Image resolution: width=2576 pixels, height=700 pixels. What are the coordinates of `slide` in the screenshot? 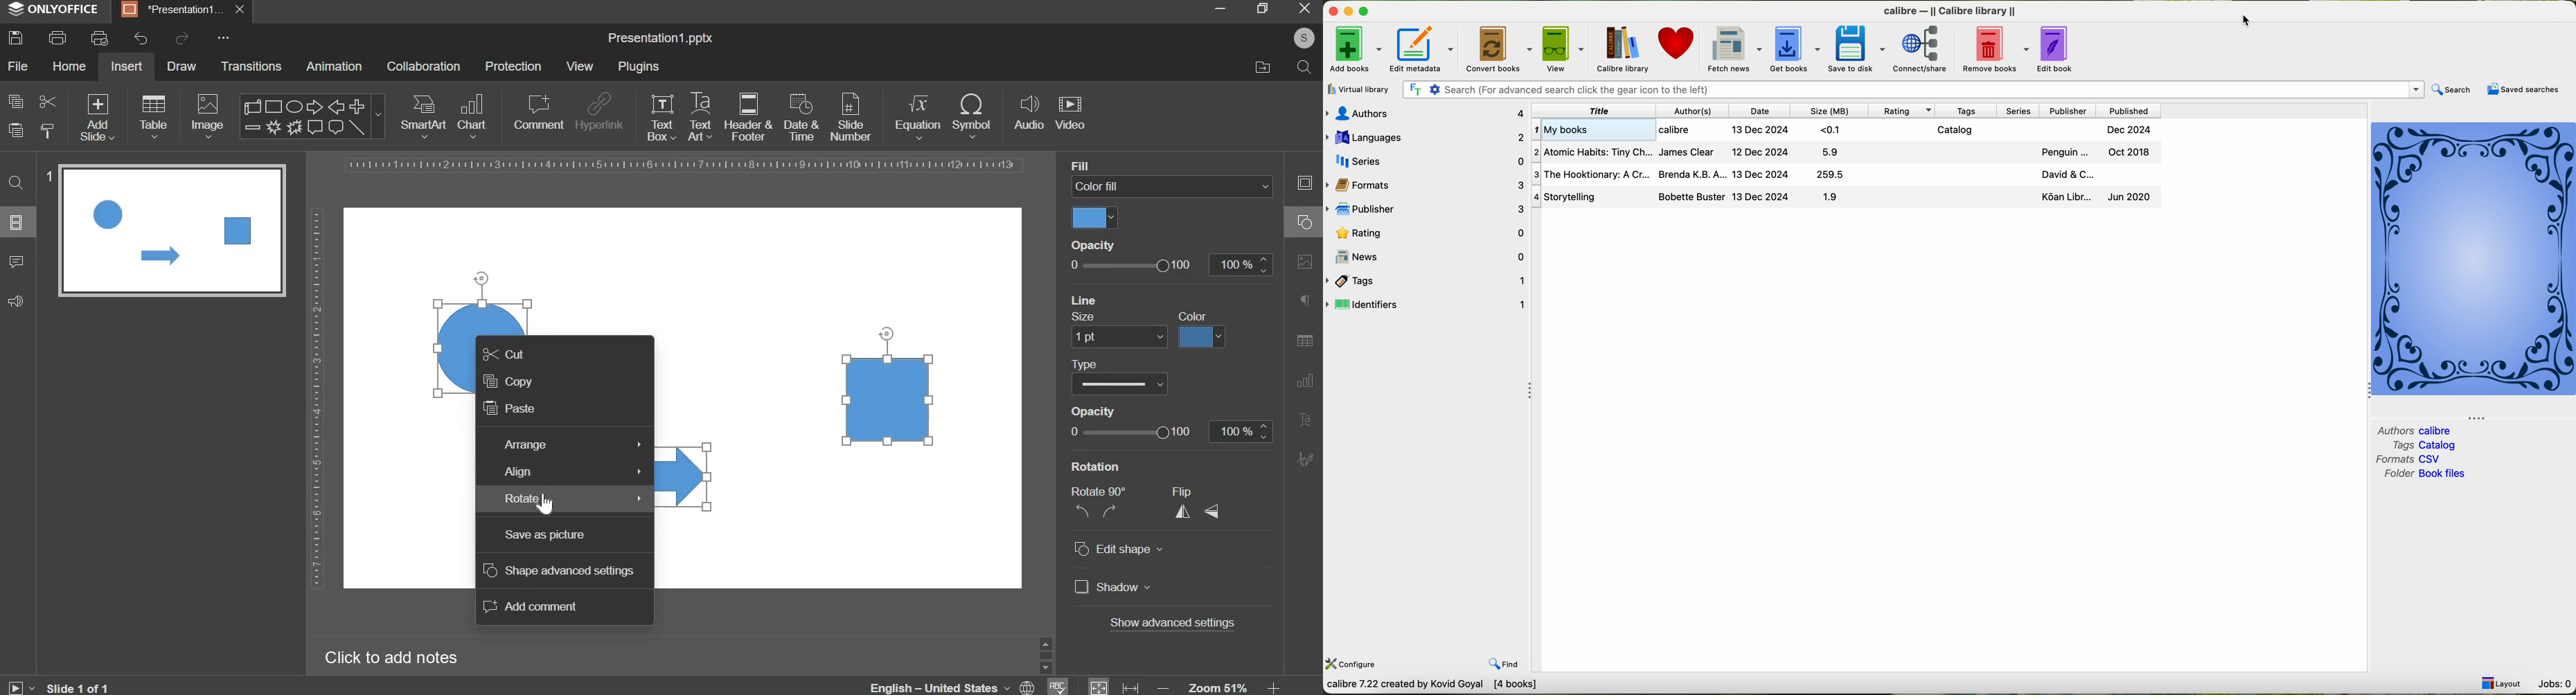 It's located at (17, 222).